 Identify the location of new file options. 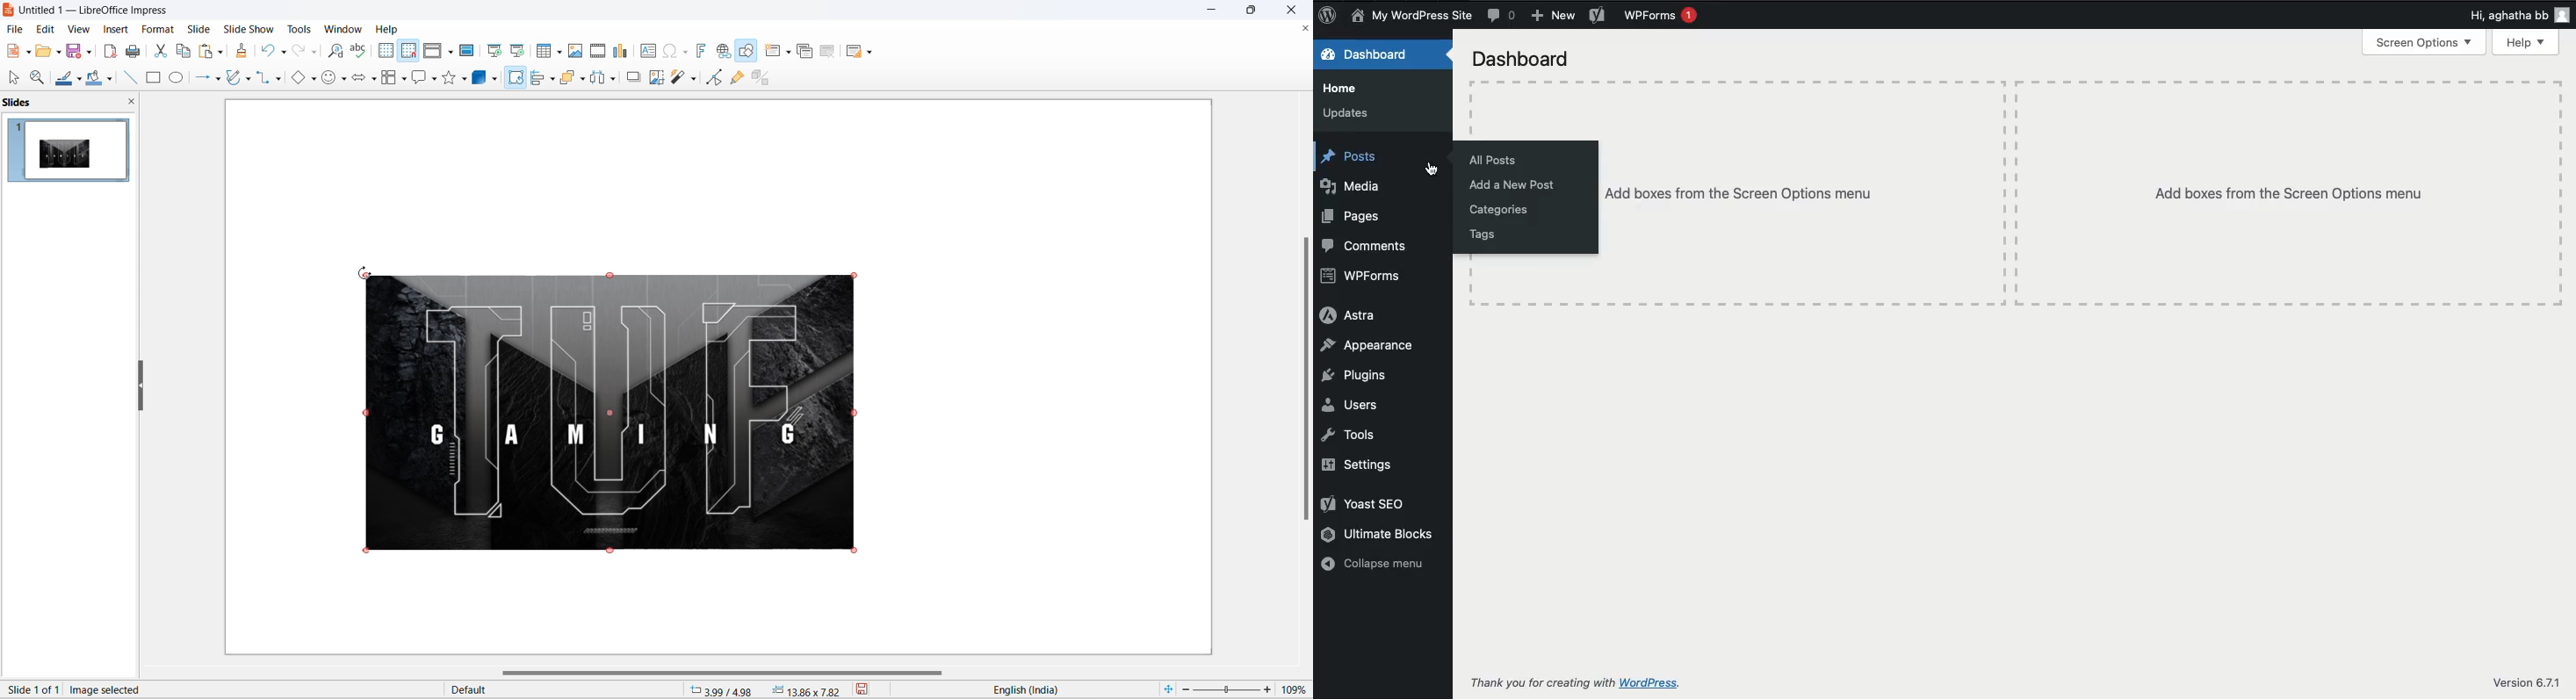
(29, 53).